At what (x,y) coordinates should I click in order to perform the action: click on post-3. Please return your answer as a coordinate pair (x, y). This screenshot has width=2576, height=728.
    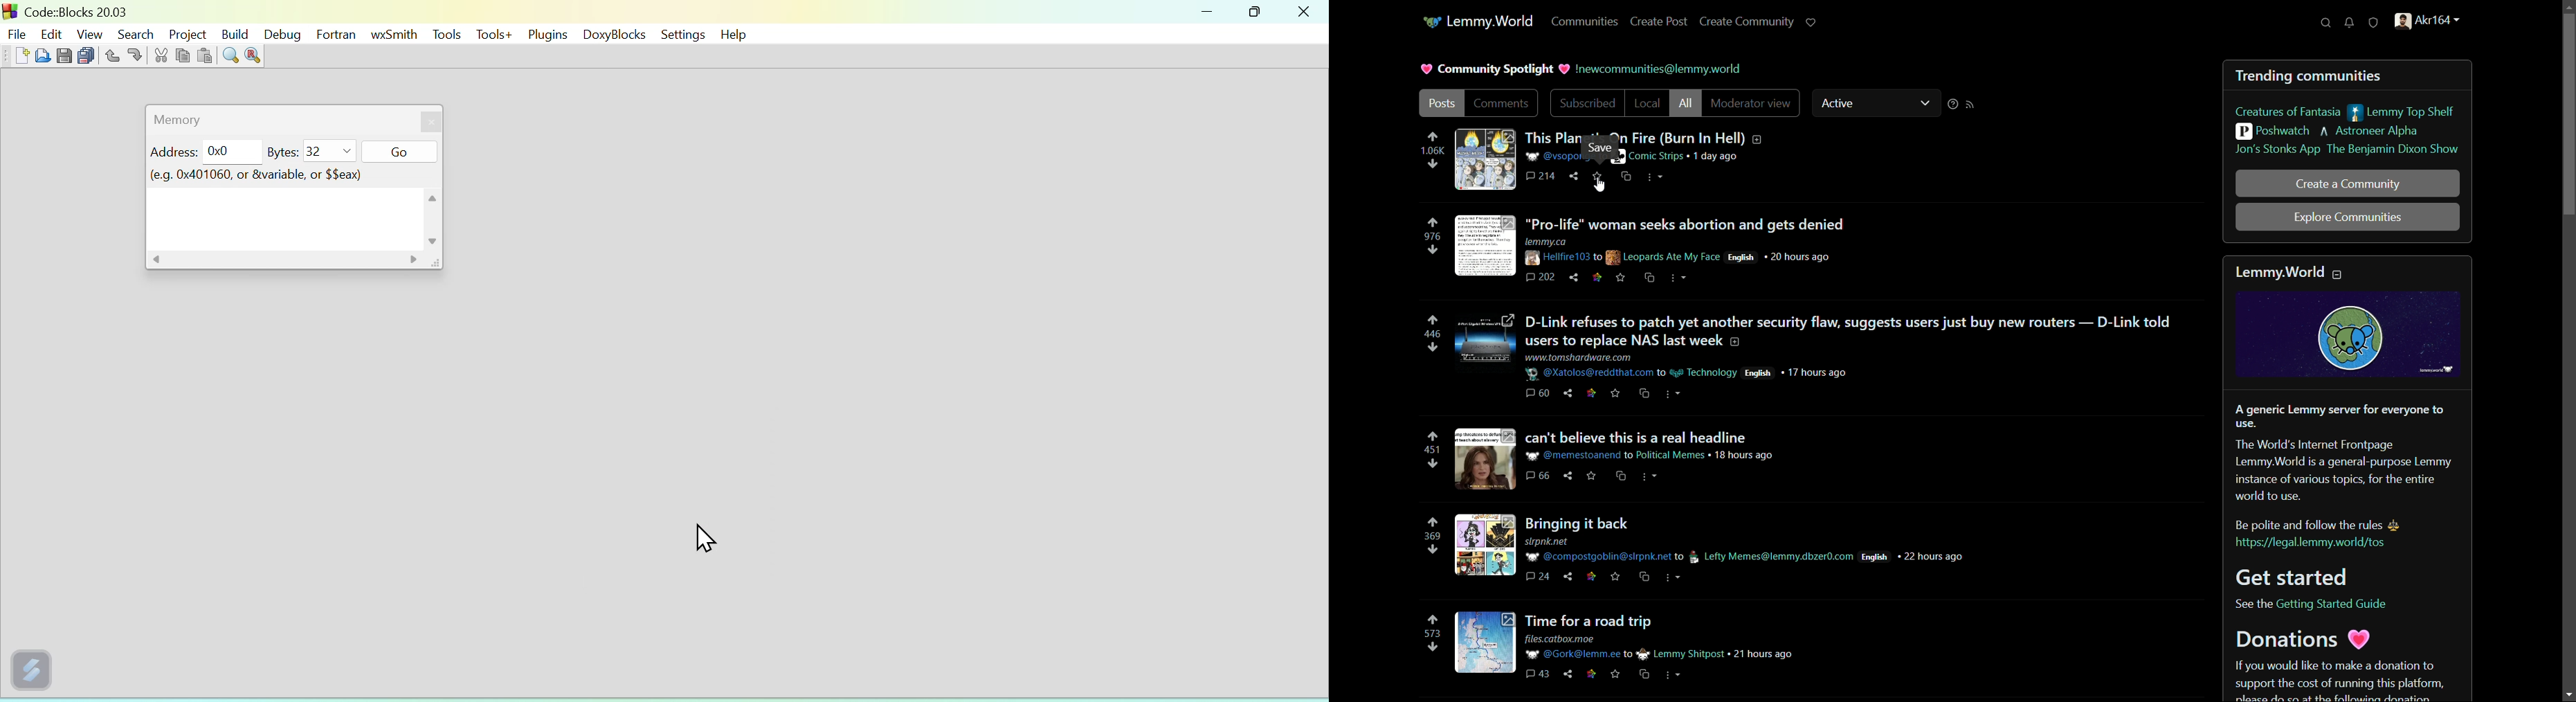
    Looking at the image, I should click on (1817, 356).